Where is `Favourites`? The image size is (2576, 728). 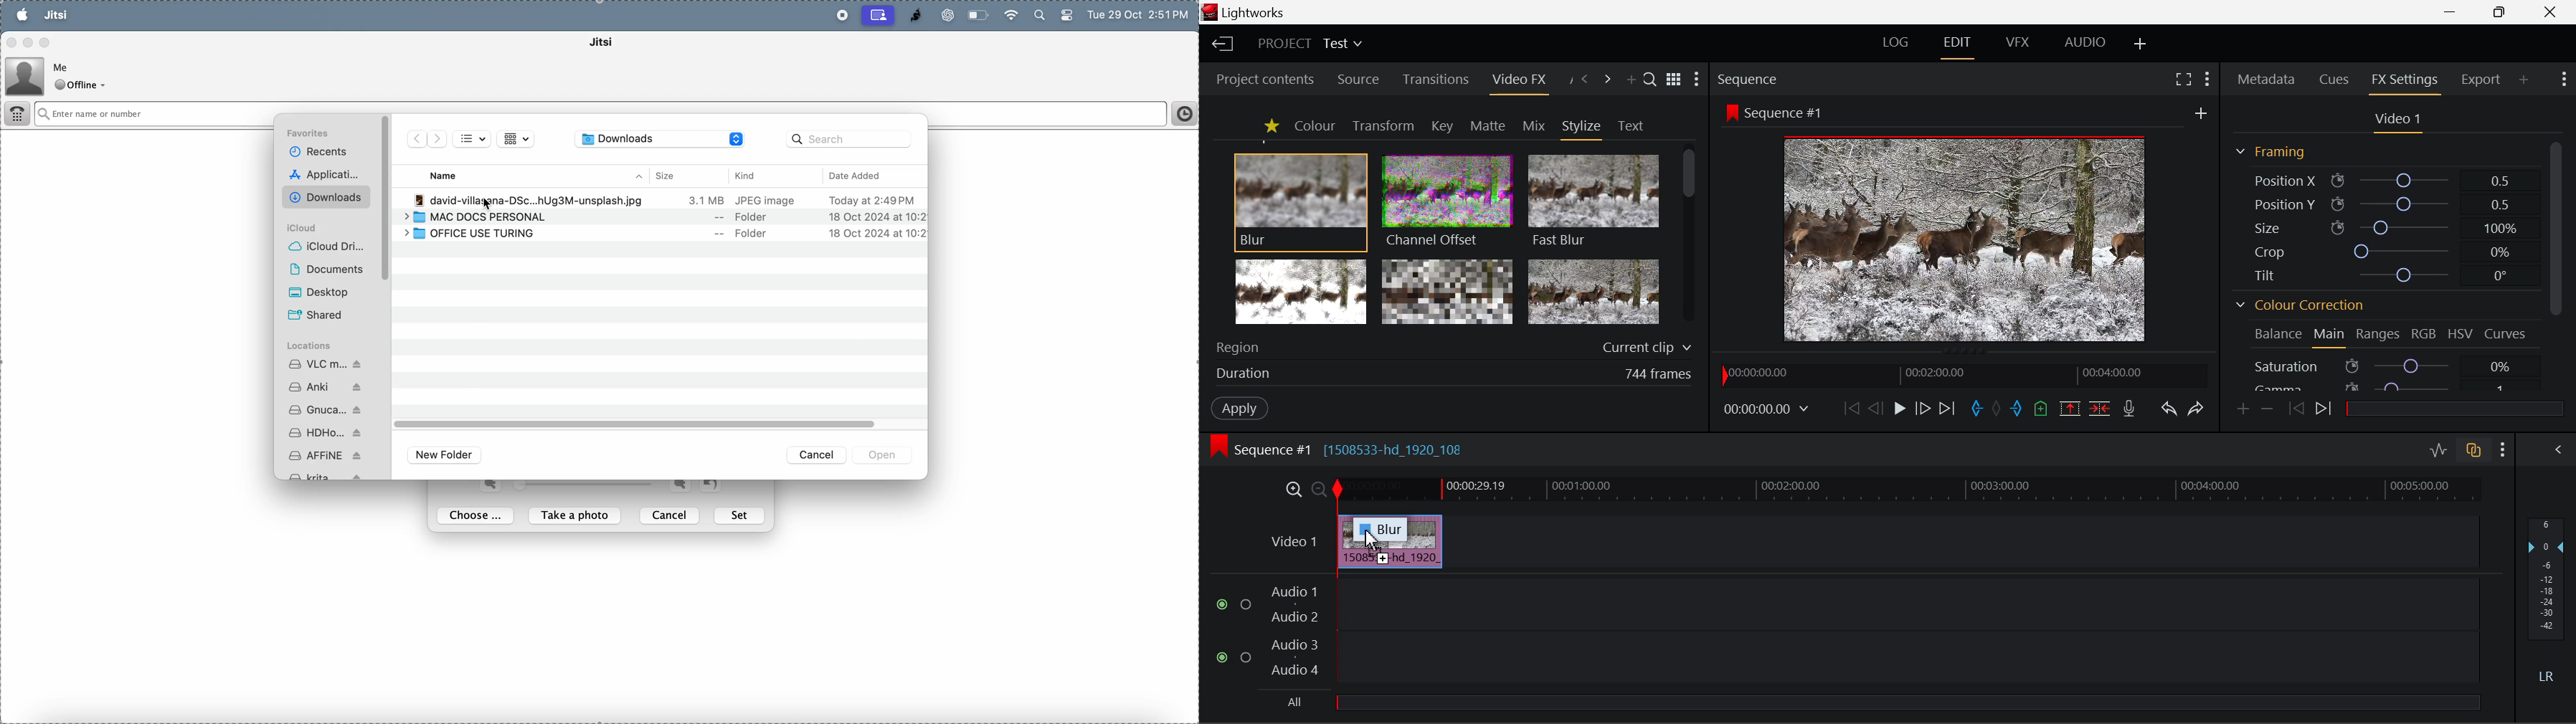 Favourites is located at coordinates (1269, 125).